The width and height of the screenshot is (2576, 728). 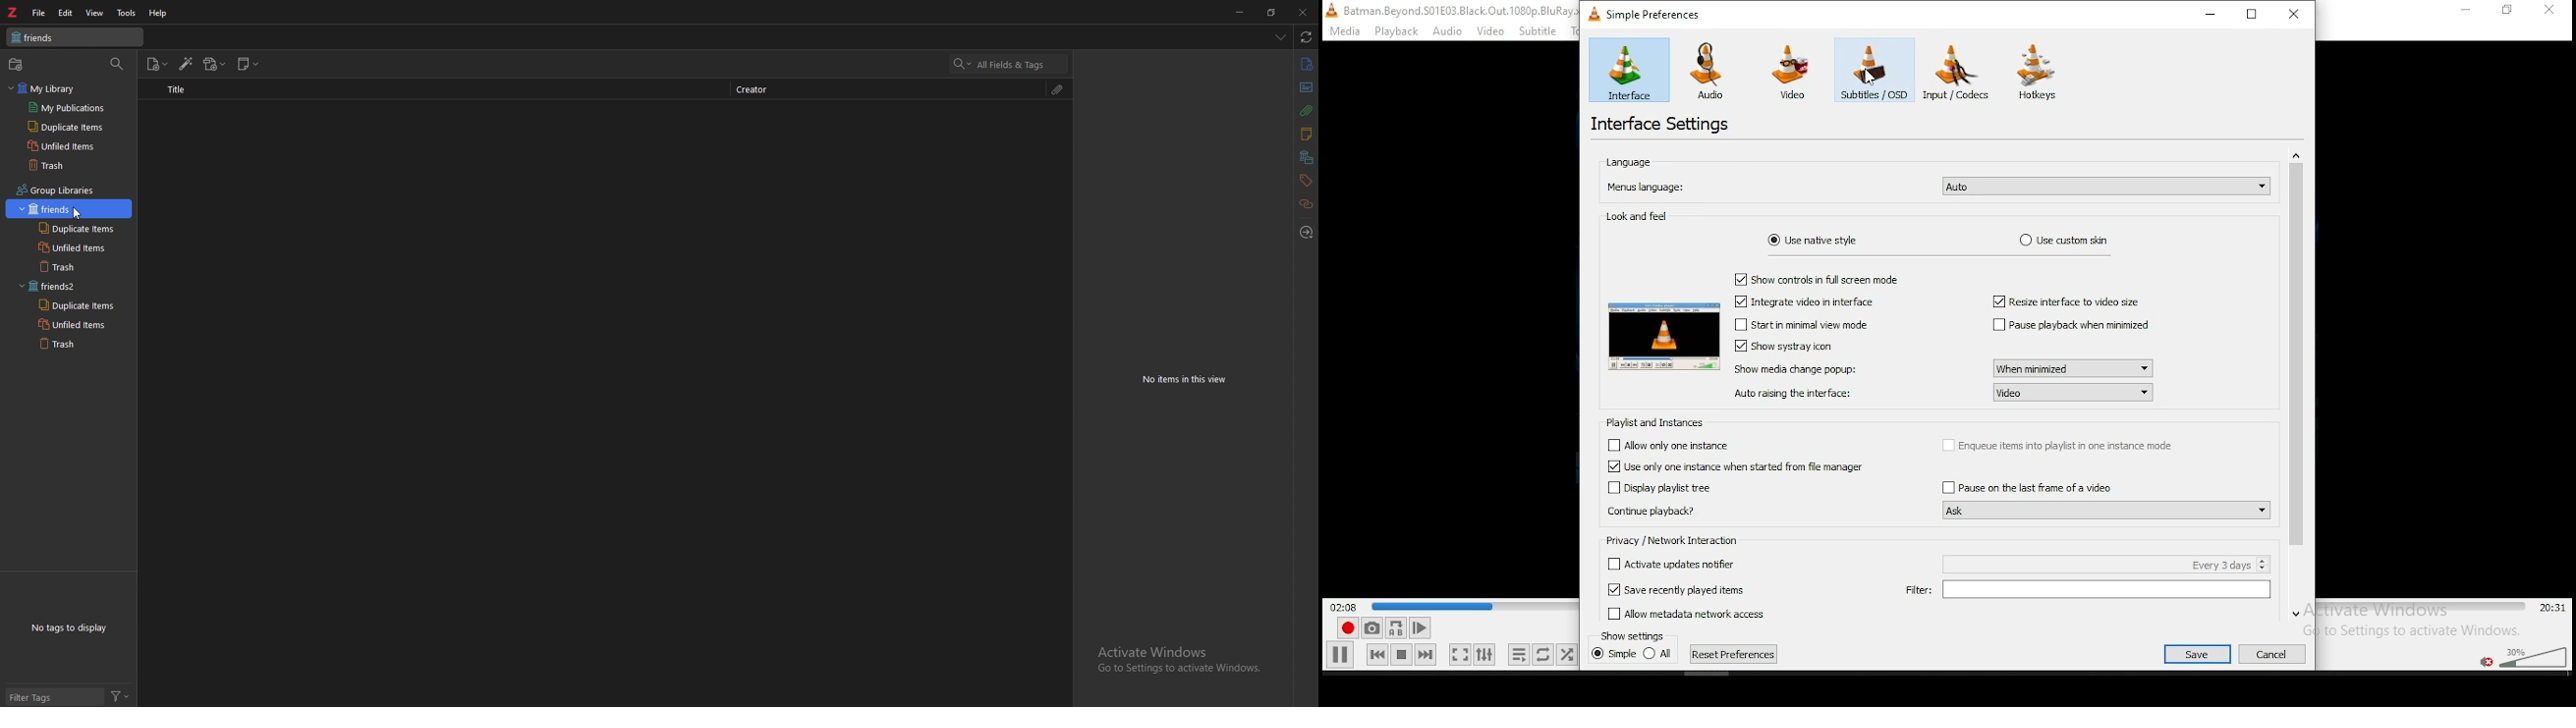 I want to click on , so click(x=2100, y=564).